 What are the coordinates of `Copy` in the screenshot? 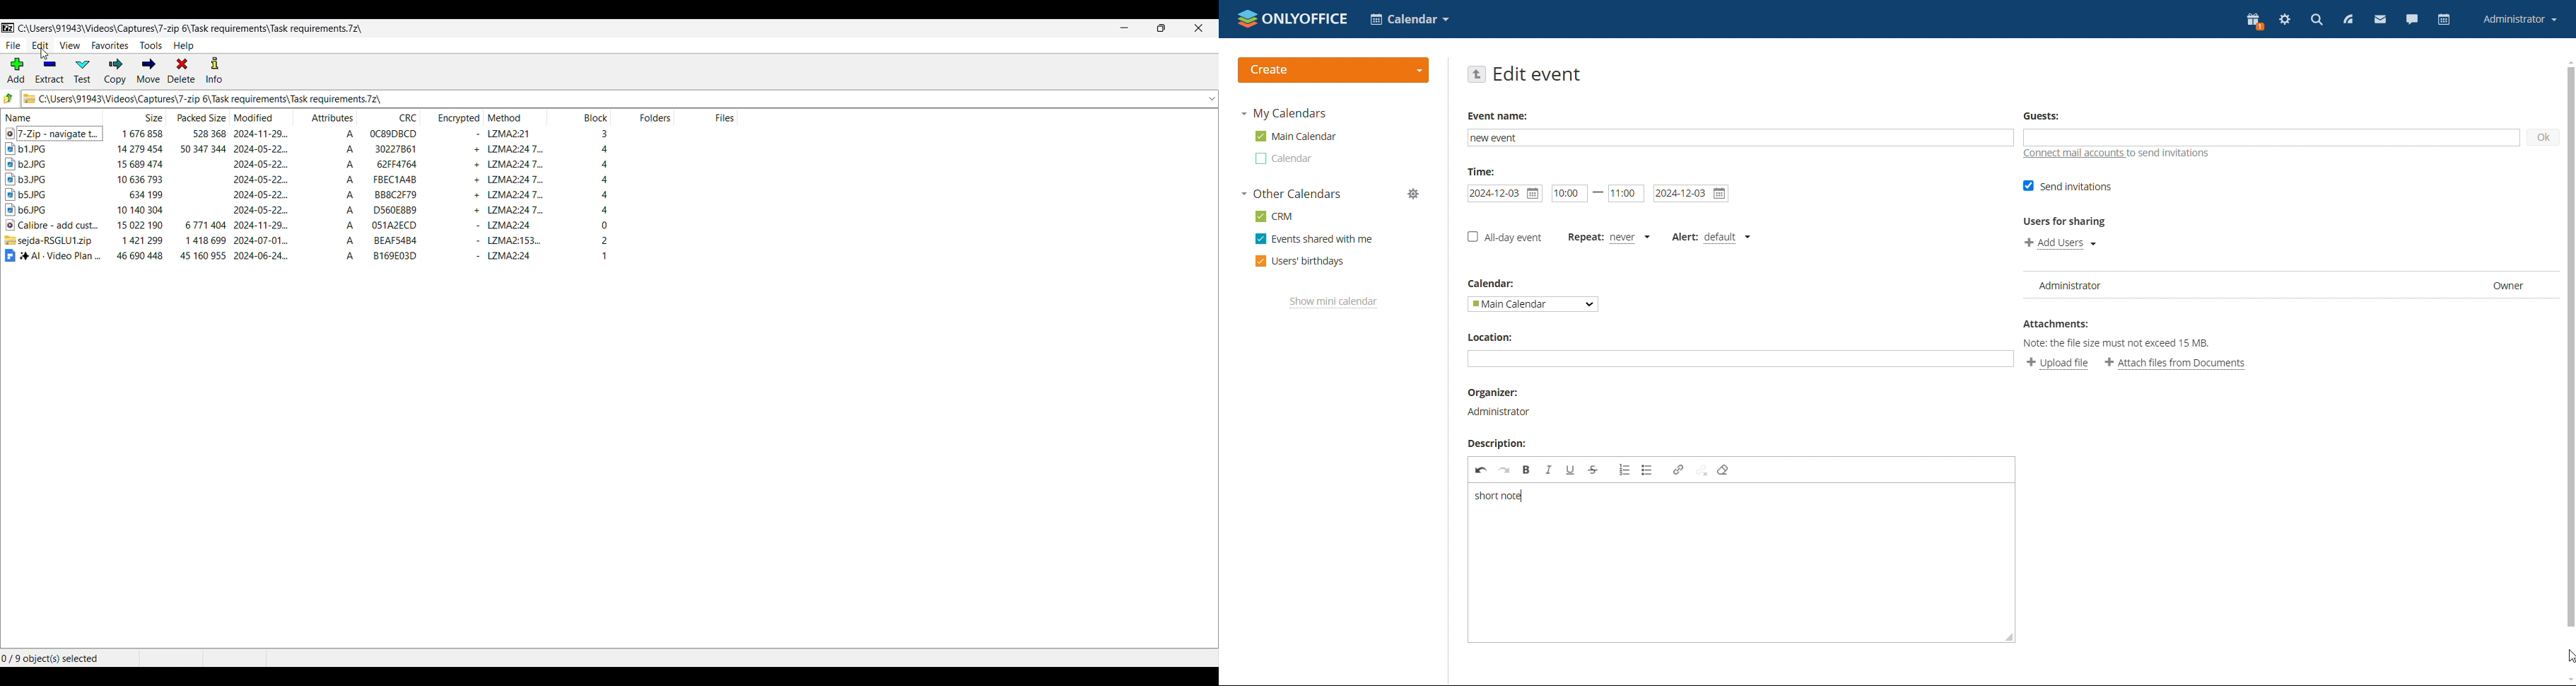 It's located at (115, 71).